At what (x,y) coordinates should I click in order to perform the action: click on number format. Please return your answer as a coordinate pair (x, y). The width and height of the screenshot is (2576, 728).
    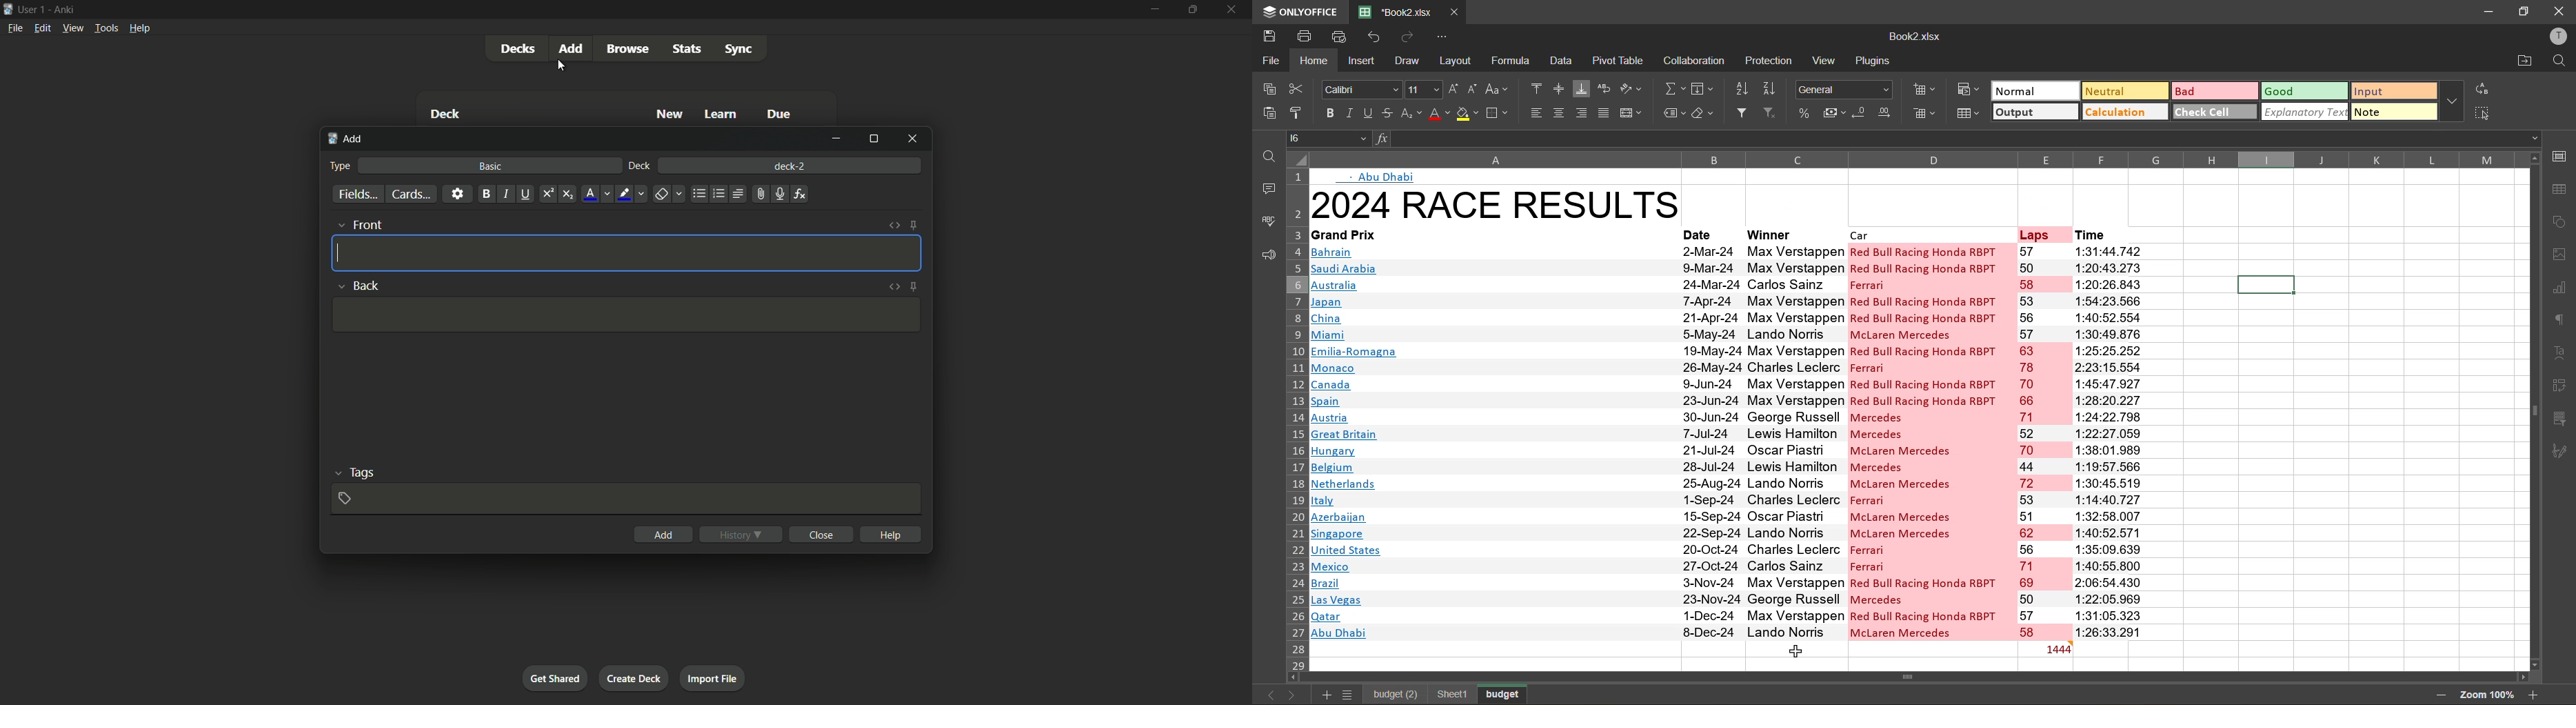
    Looking at the image, I should click on (1847, 88).